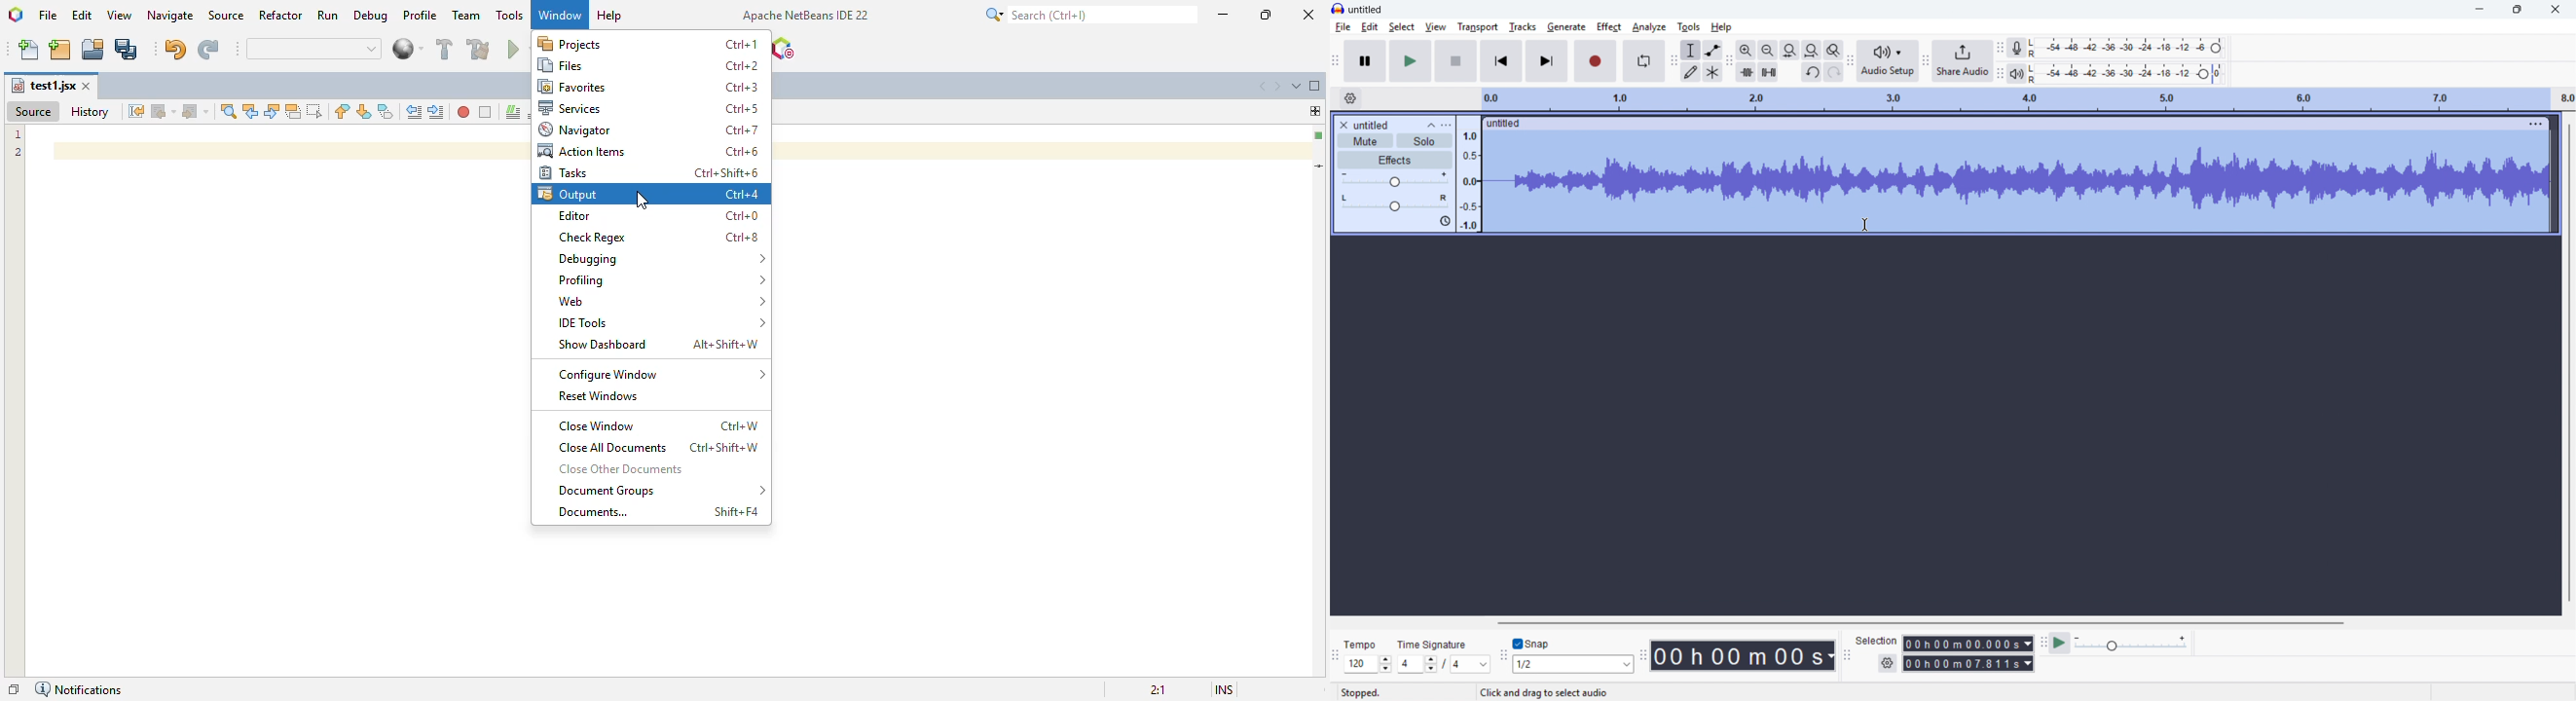 Image resolution: width=2576 pixels, height=728 pixels. Describe the element at coordinates (2477, 10) in the screenshot. I see `minimise ` at that location.